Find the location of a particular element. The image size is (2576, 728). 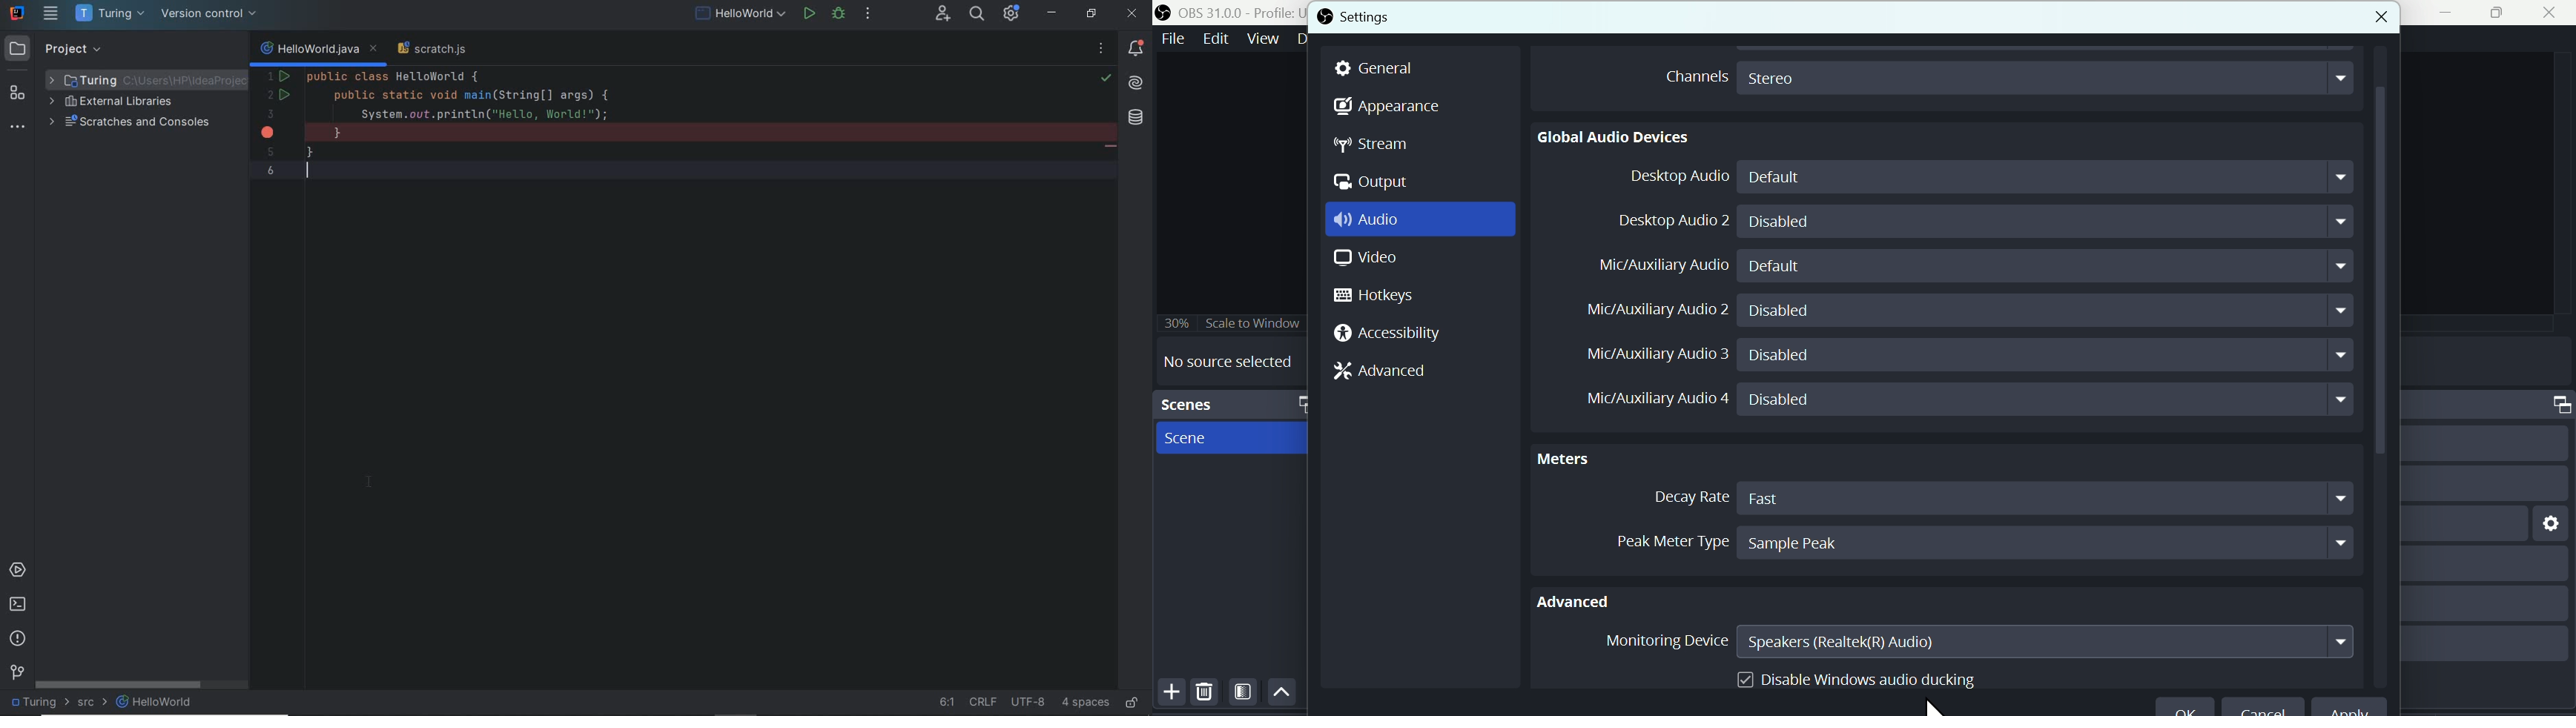

Accessibility is located at coordinates (1392, 334).